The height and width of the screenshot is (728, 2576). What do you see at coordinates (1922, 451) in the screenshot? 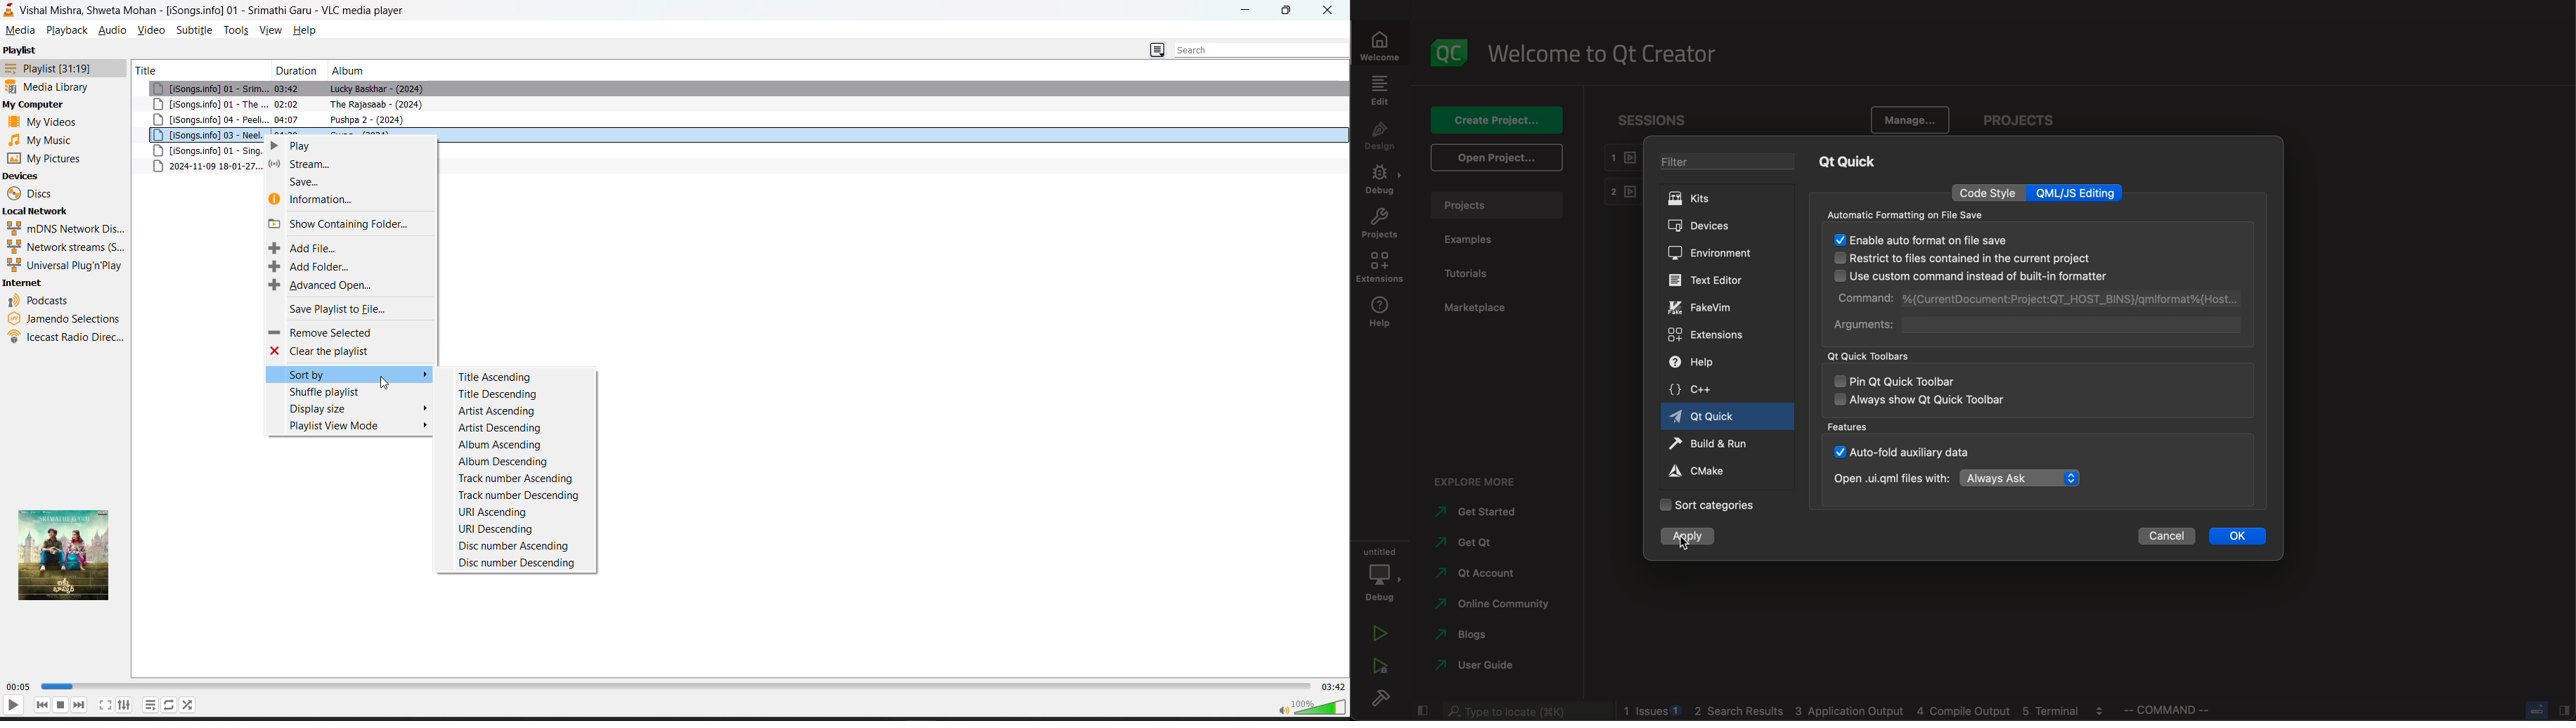
I see `auto` at bounding box center [1922, 451].